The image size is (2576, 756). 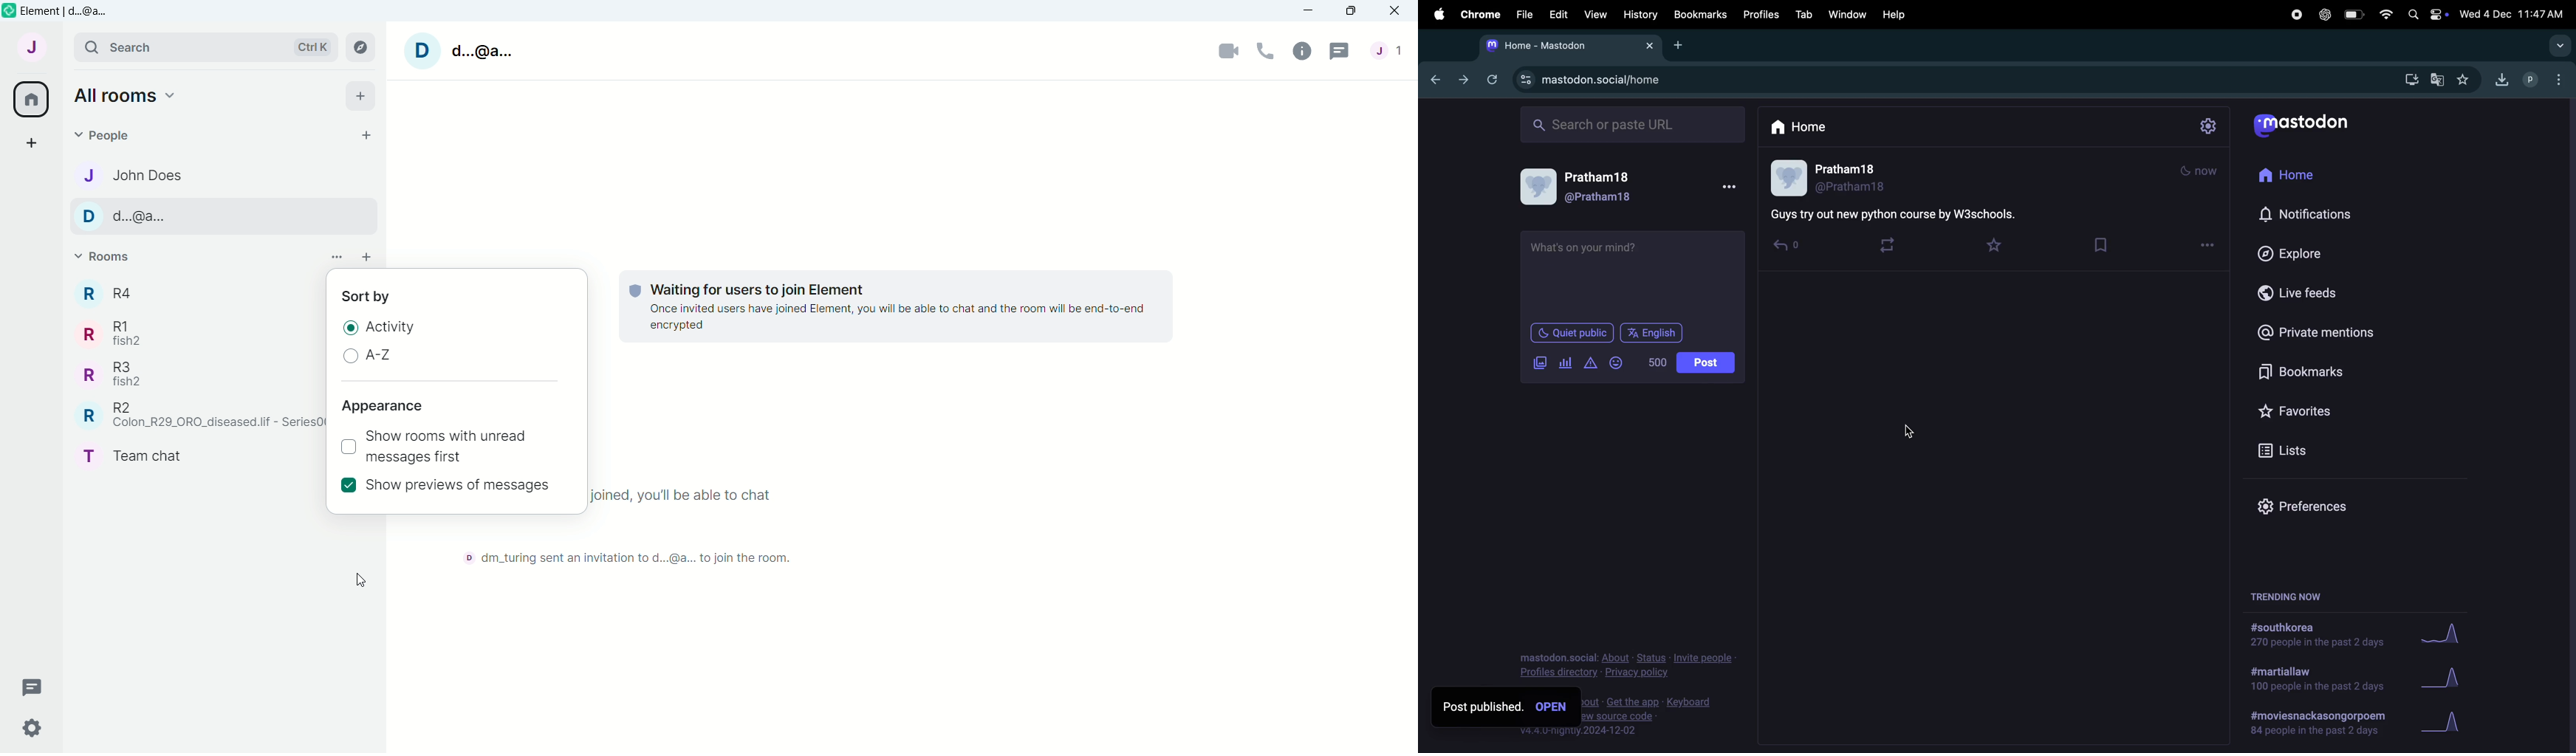 I want to click on downloads, so click(x=2412, y=78).